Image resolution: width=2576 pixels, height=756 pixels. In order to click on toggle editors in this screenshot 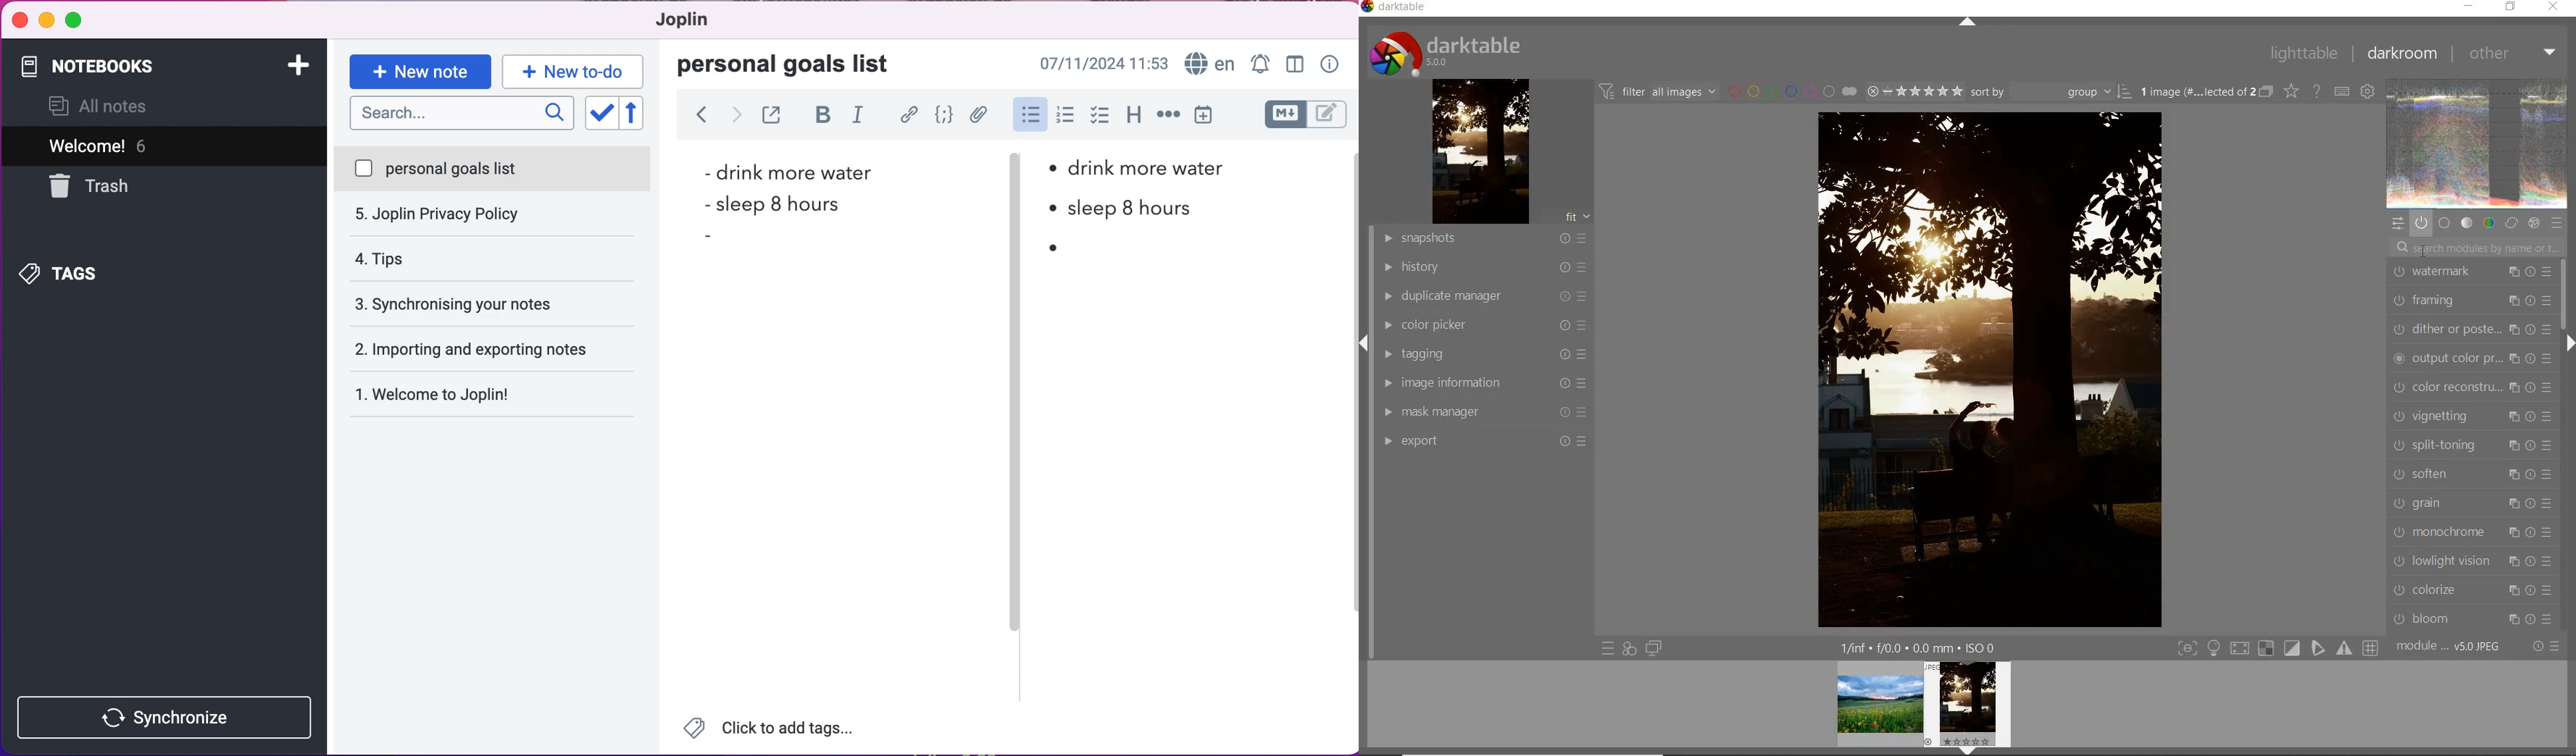, I will do `click(1294, 115)`.